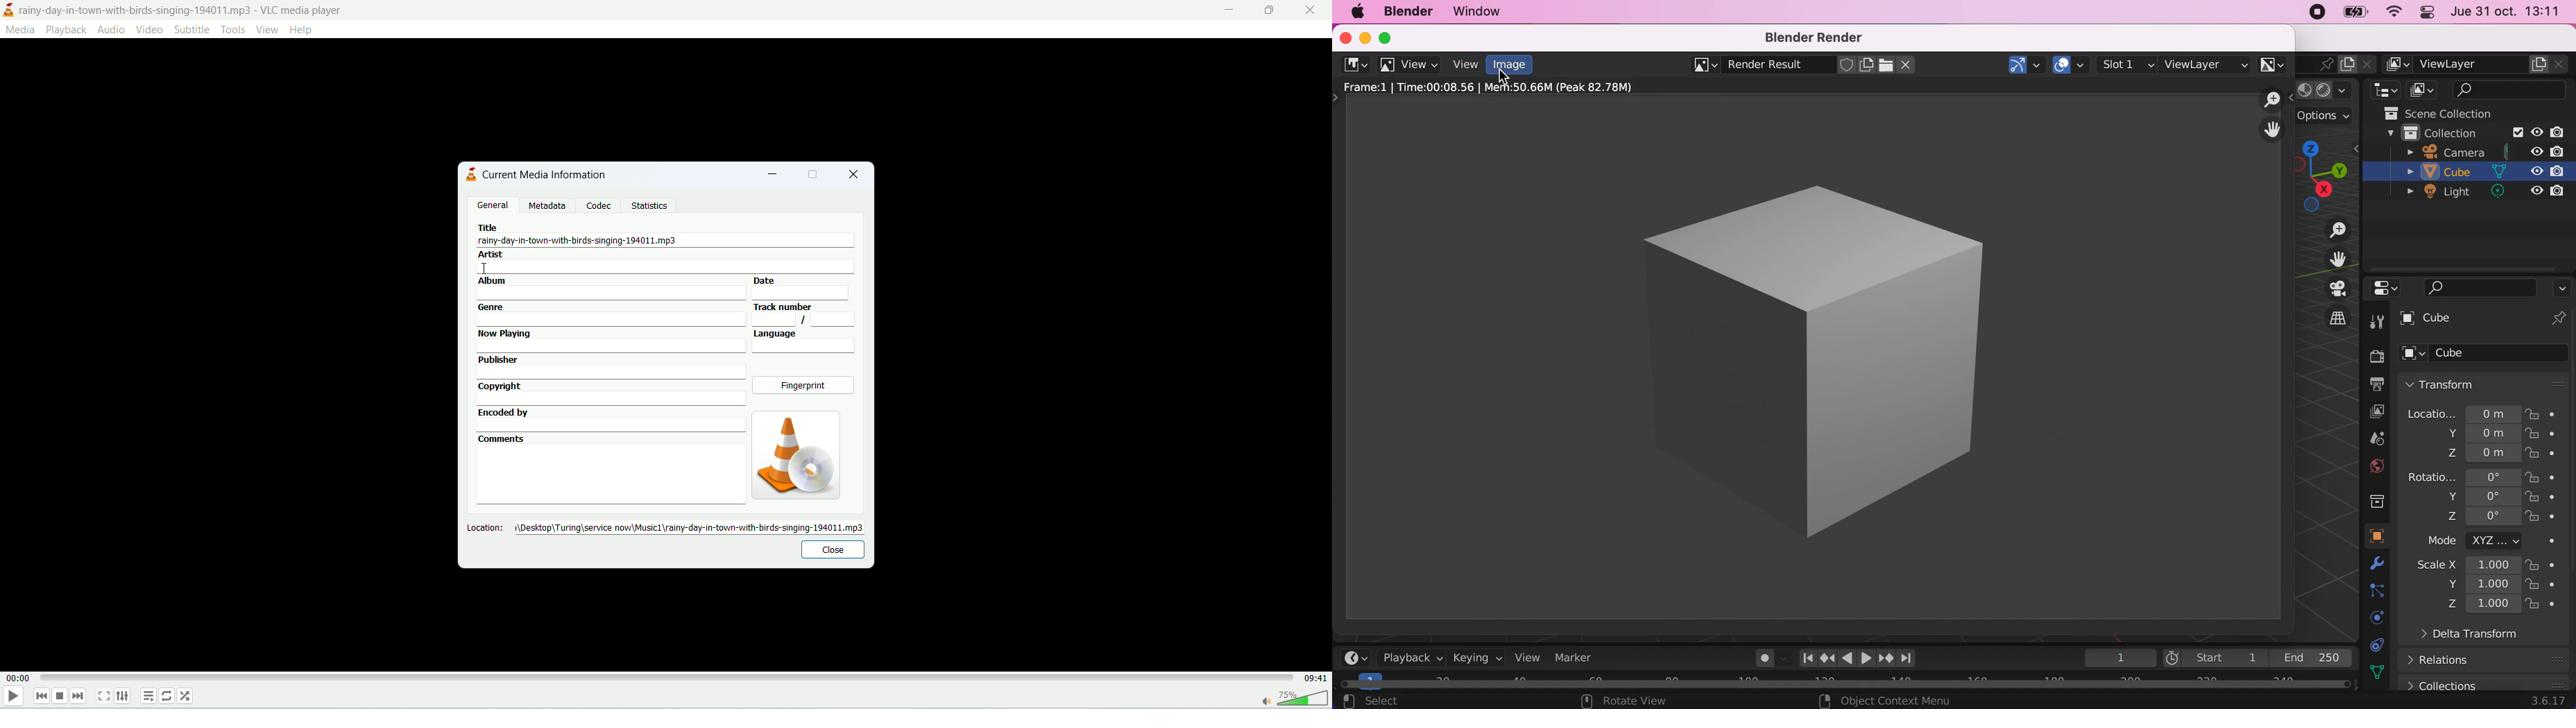 The height and width of the screenshot is (728, 2576). I want to click on encoded by, so click(610, 418).